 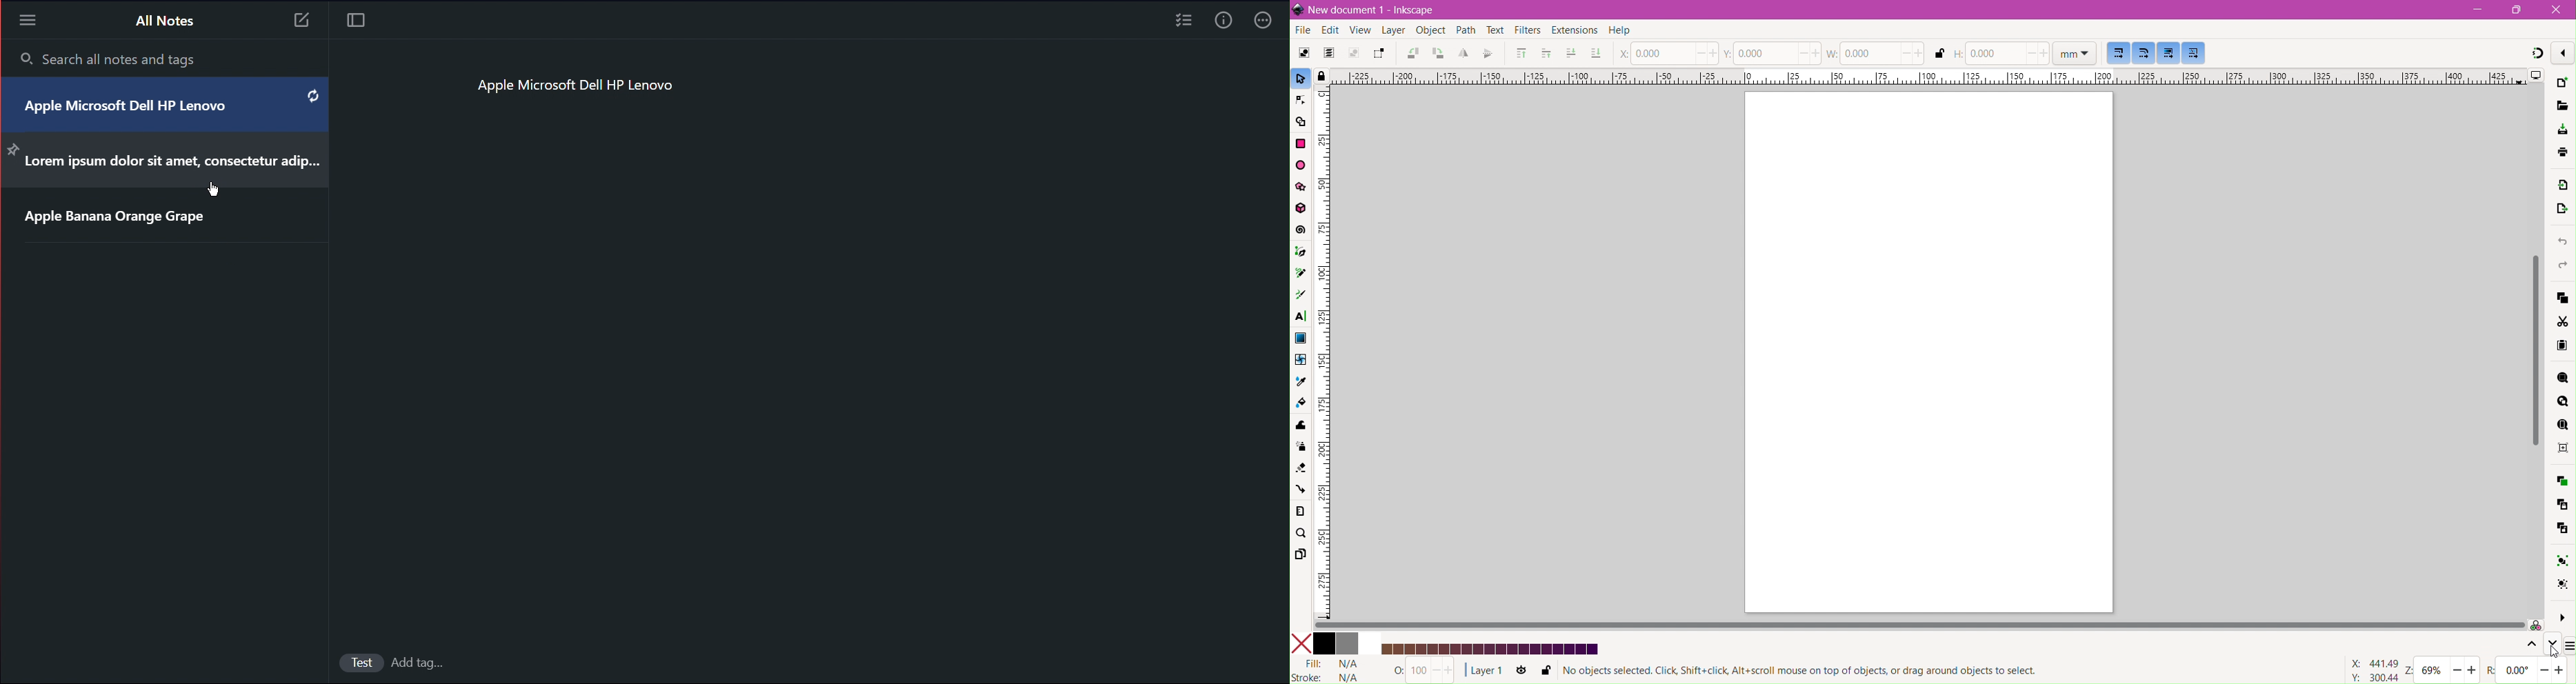 What do you see at coordinates (164, 19) in the screenshot?
I see `All Notes` at bounding box center [164, 19].